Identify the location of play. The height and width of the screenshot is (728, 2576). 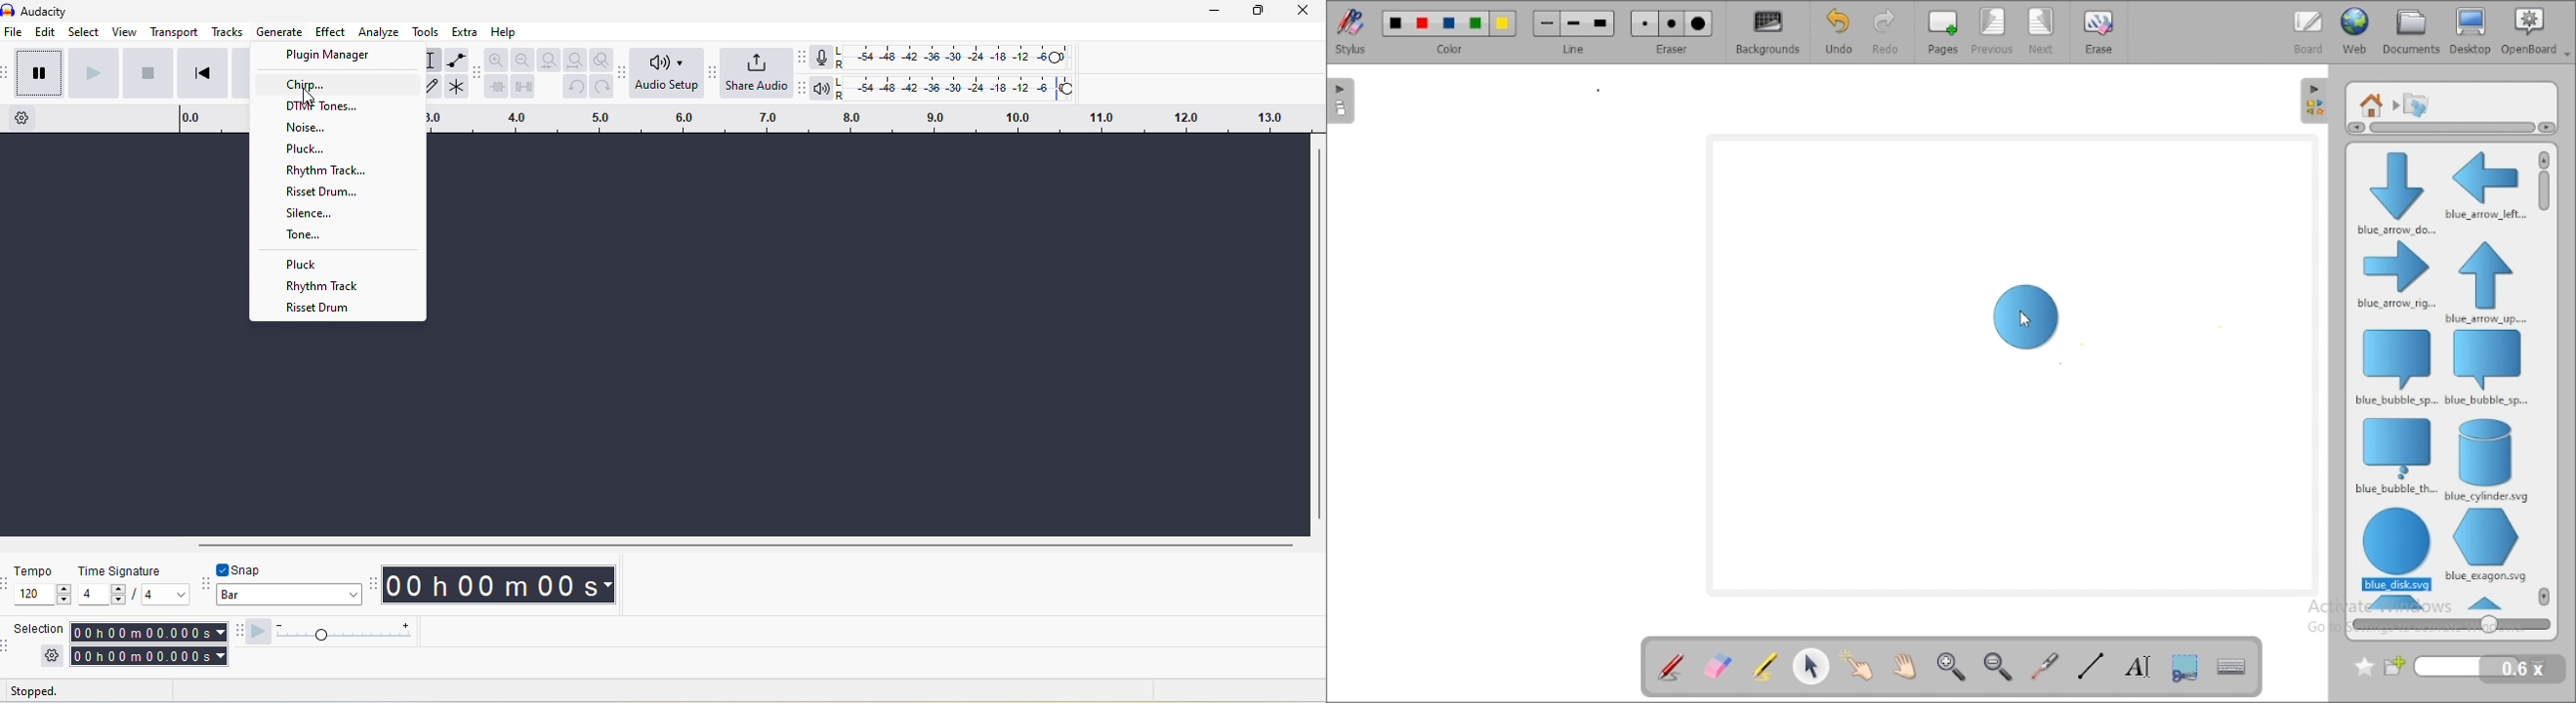
(95, 74).